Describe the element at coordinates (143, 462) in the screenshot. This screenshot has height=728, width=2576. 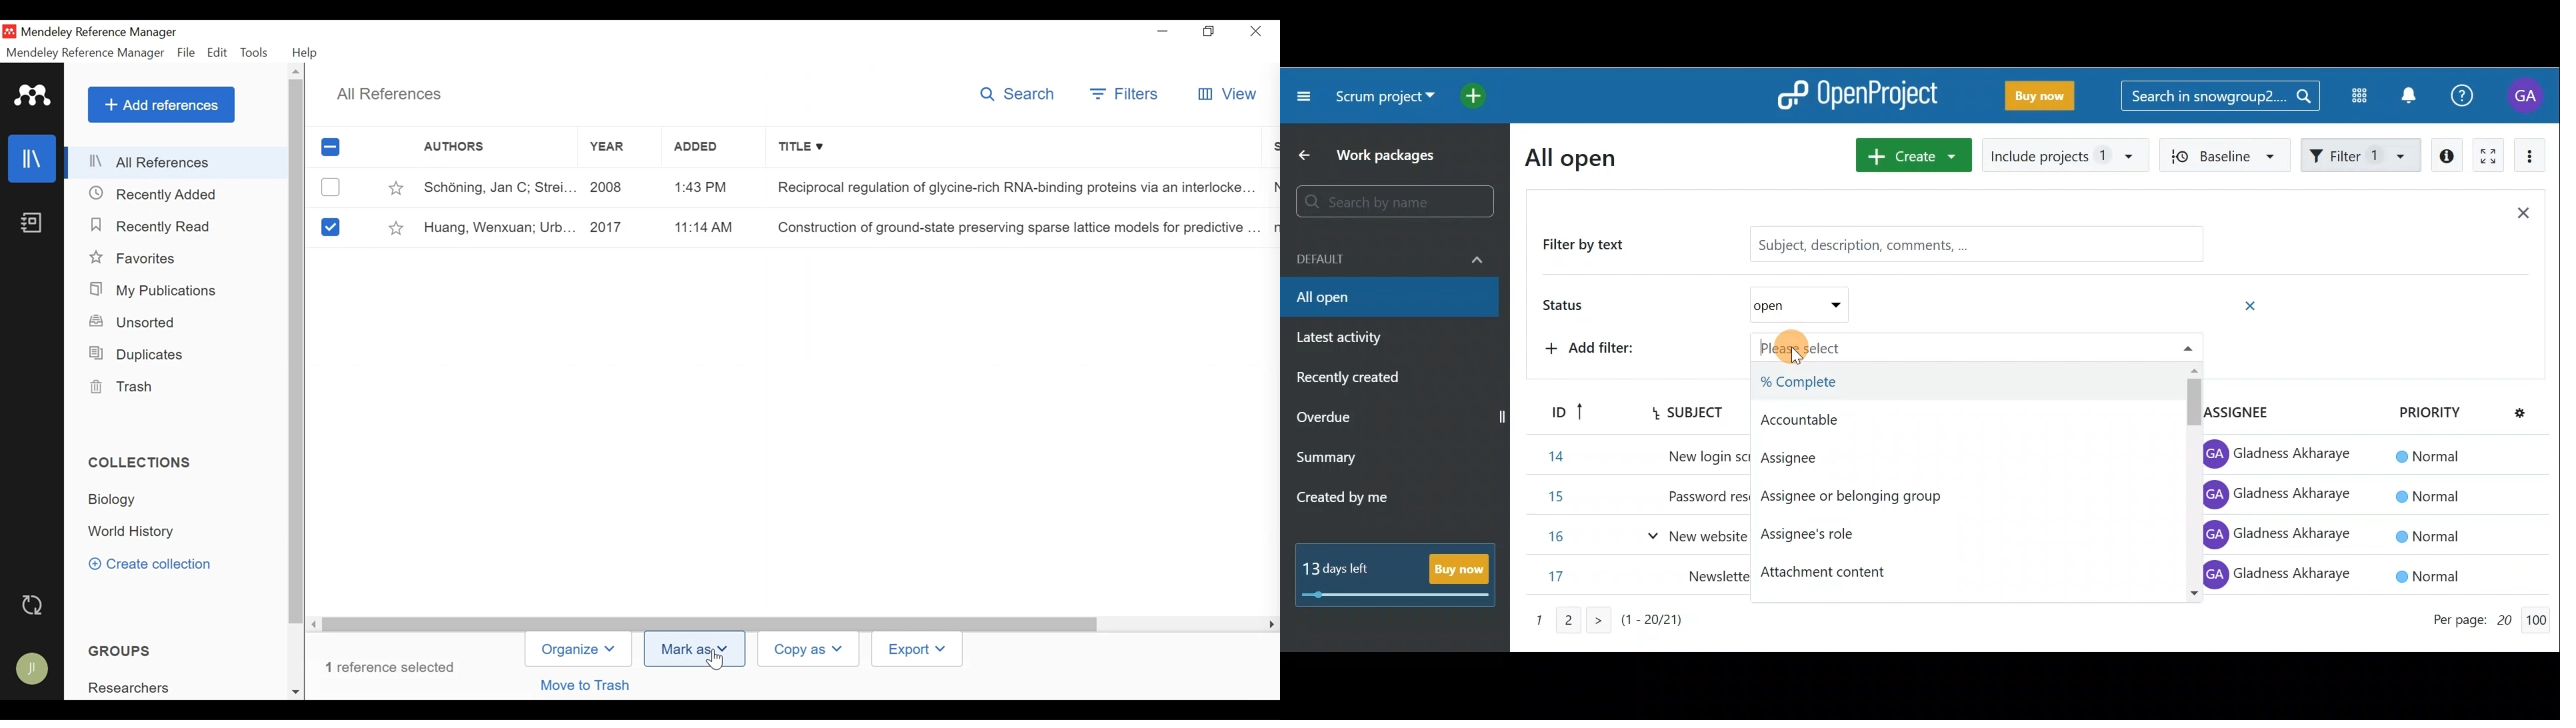
I see `Collection` at that location.